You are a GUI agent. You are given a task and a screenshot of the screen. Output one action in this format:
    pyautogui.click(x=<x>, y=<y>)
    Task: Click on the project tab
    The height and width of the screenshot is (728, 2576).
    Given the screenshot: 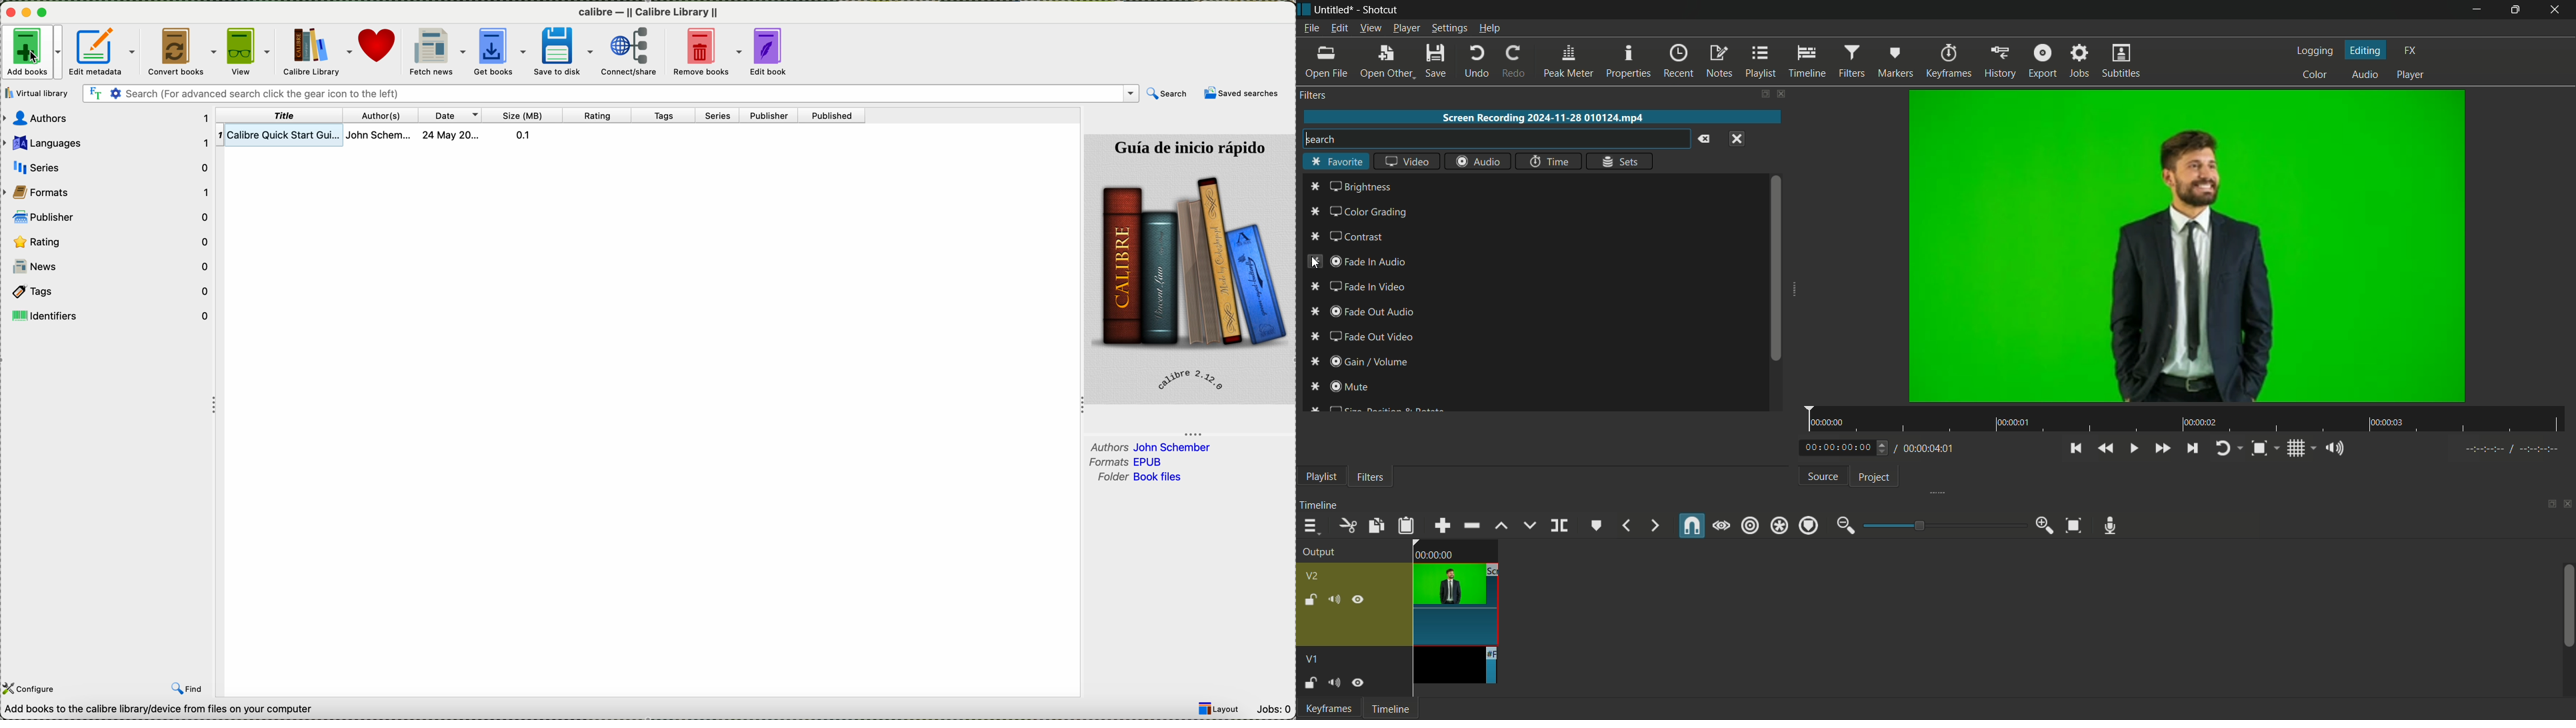 What is the action you would take?
    pyautogui.click(x=1875, y=479)
    